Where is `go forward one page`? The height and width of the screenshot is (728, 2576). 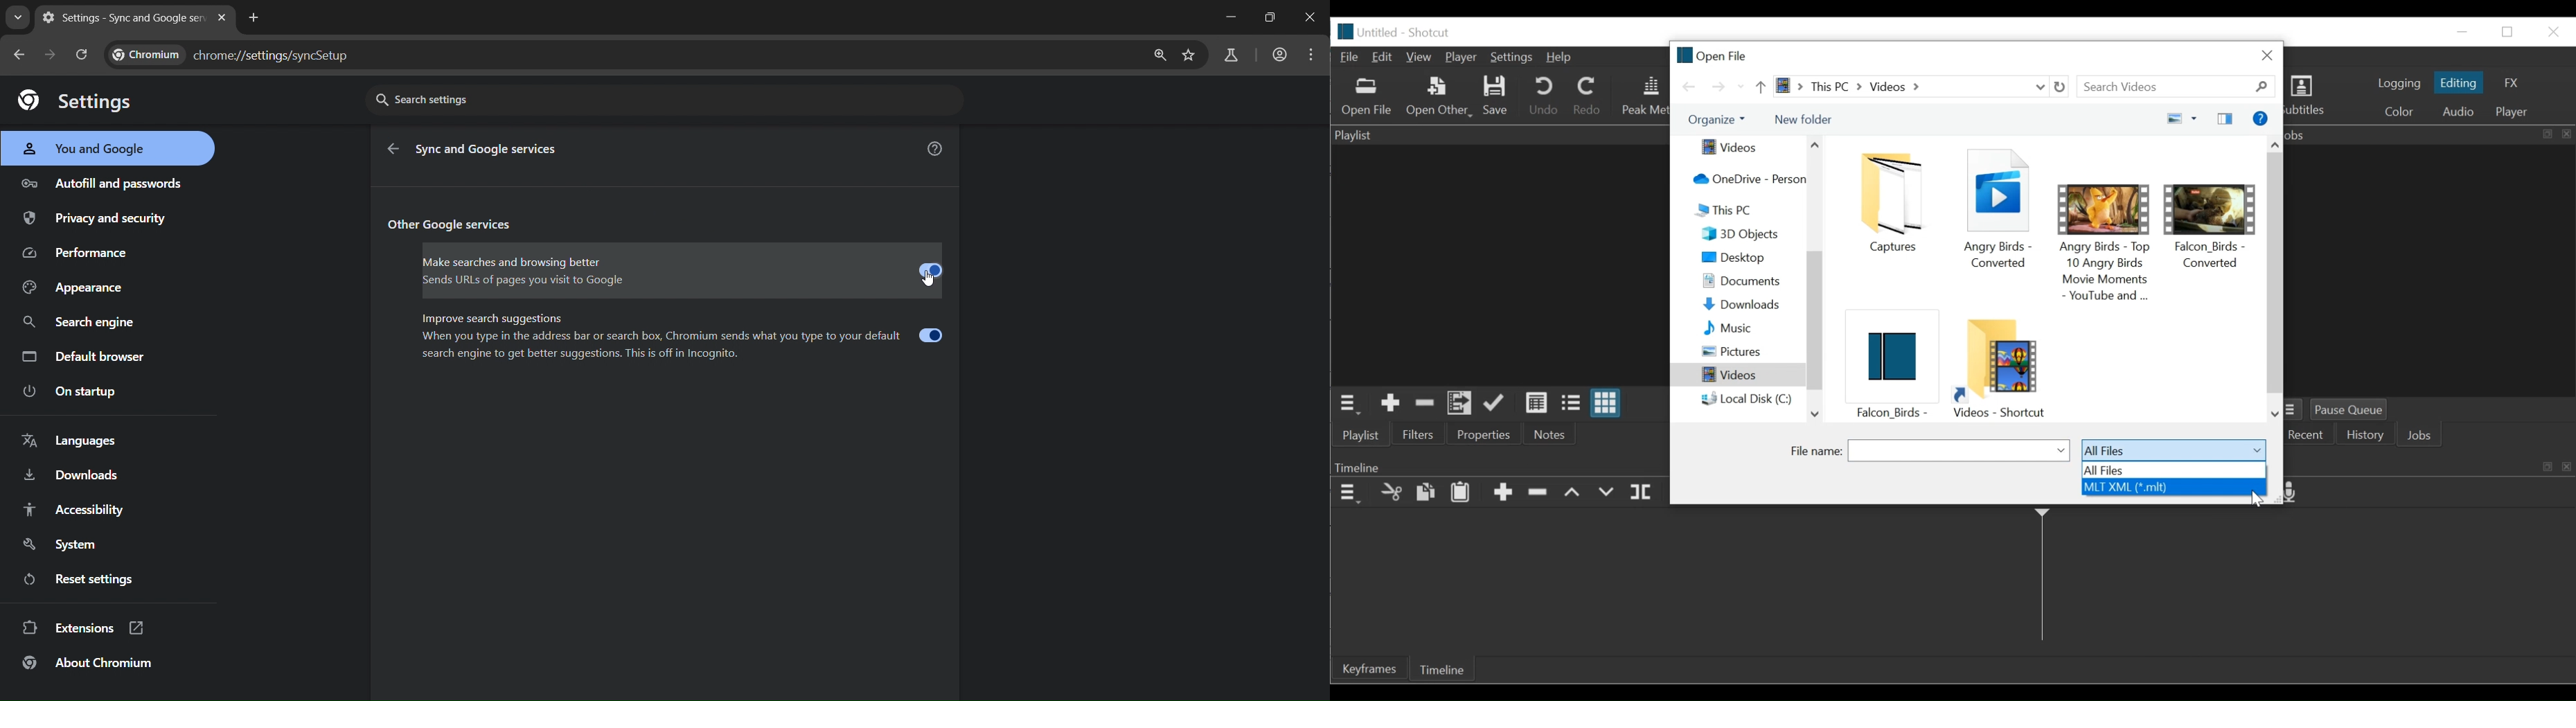
go forward one page is located at coordinates (53, 57).